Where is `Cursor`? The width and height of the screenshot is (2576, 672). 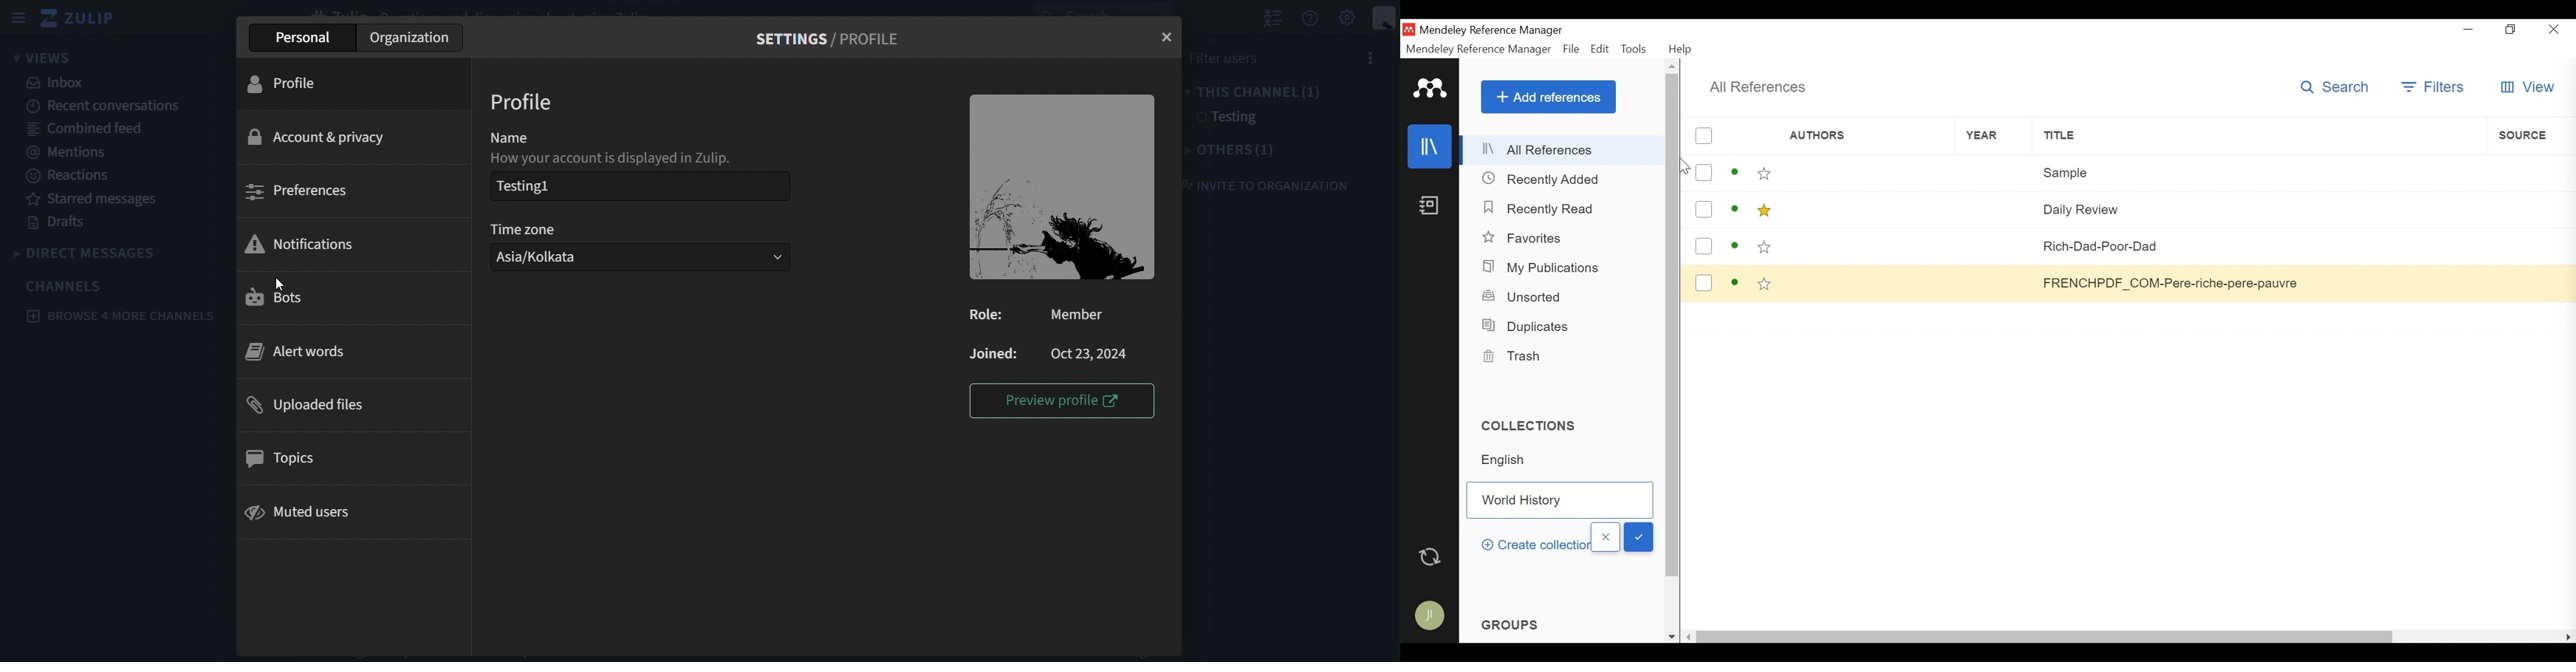 Cursor is located at coordinates (280, 284).